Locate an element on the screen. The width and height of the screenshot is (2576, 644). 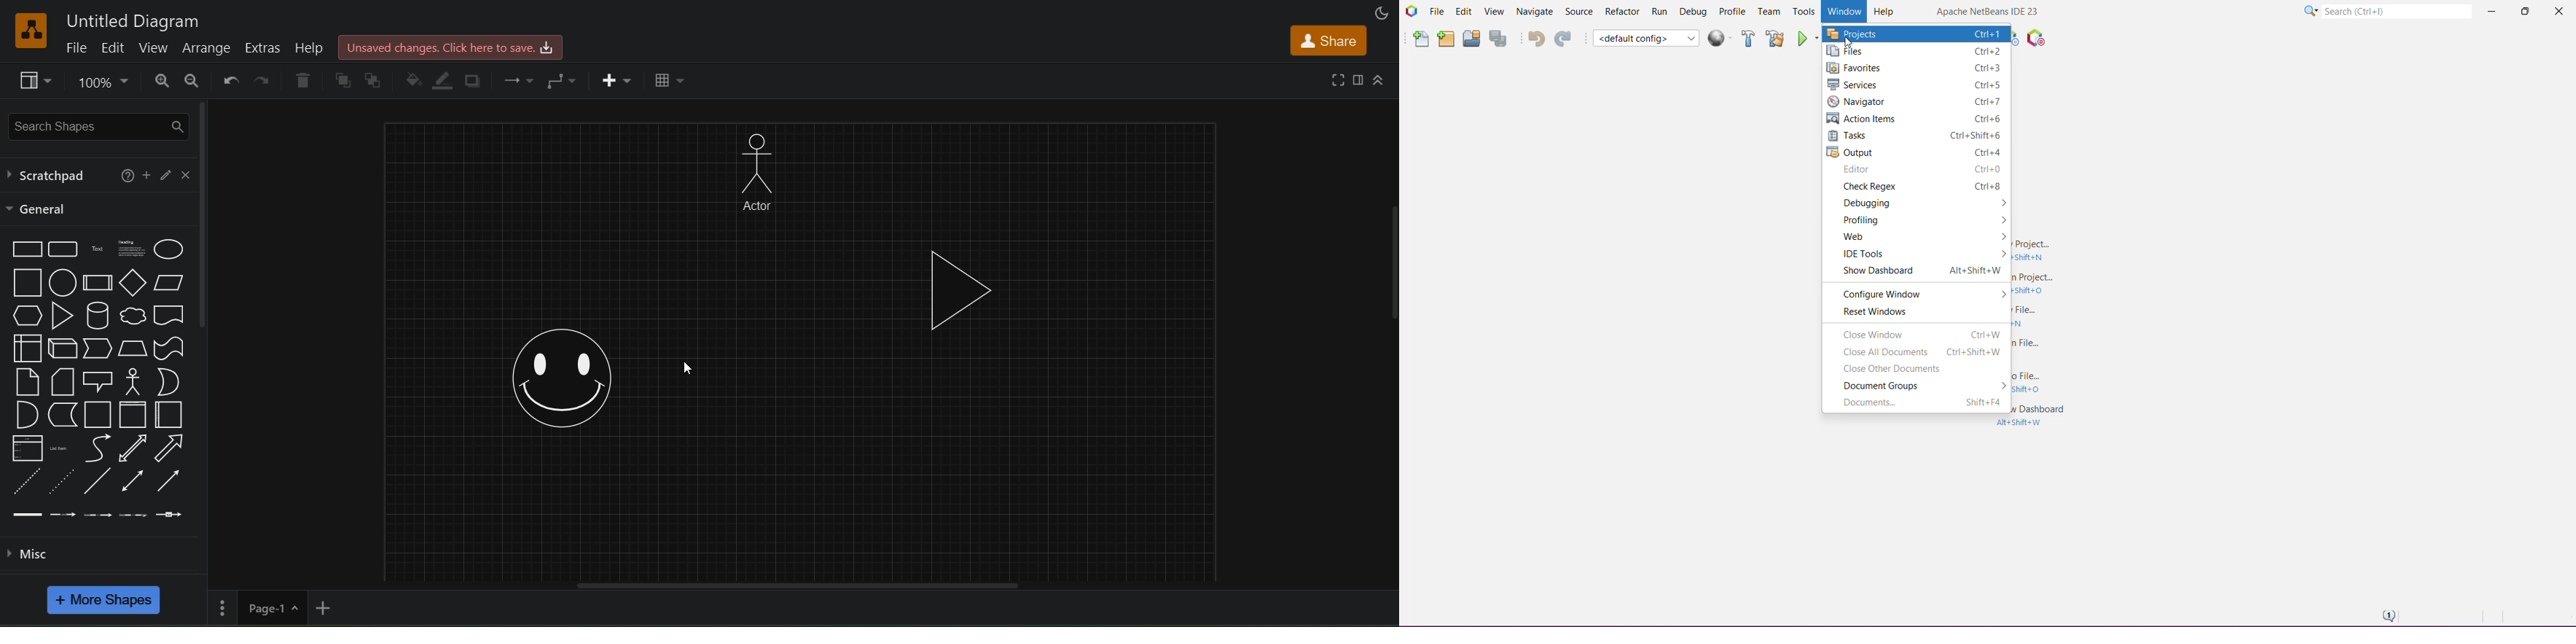
directional connector is located at coordinates (172, 481).